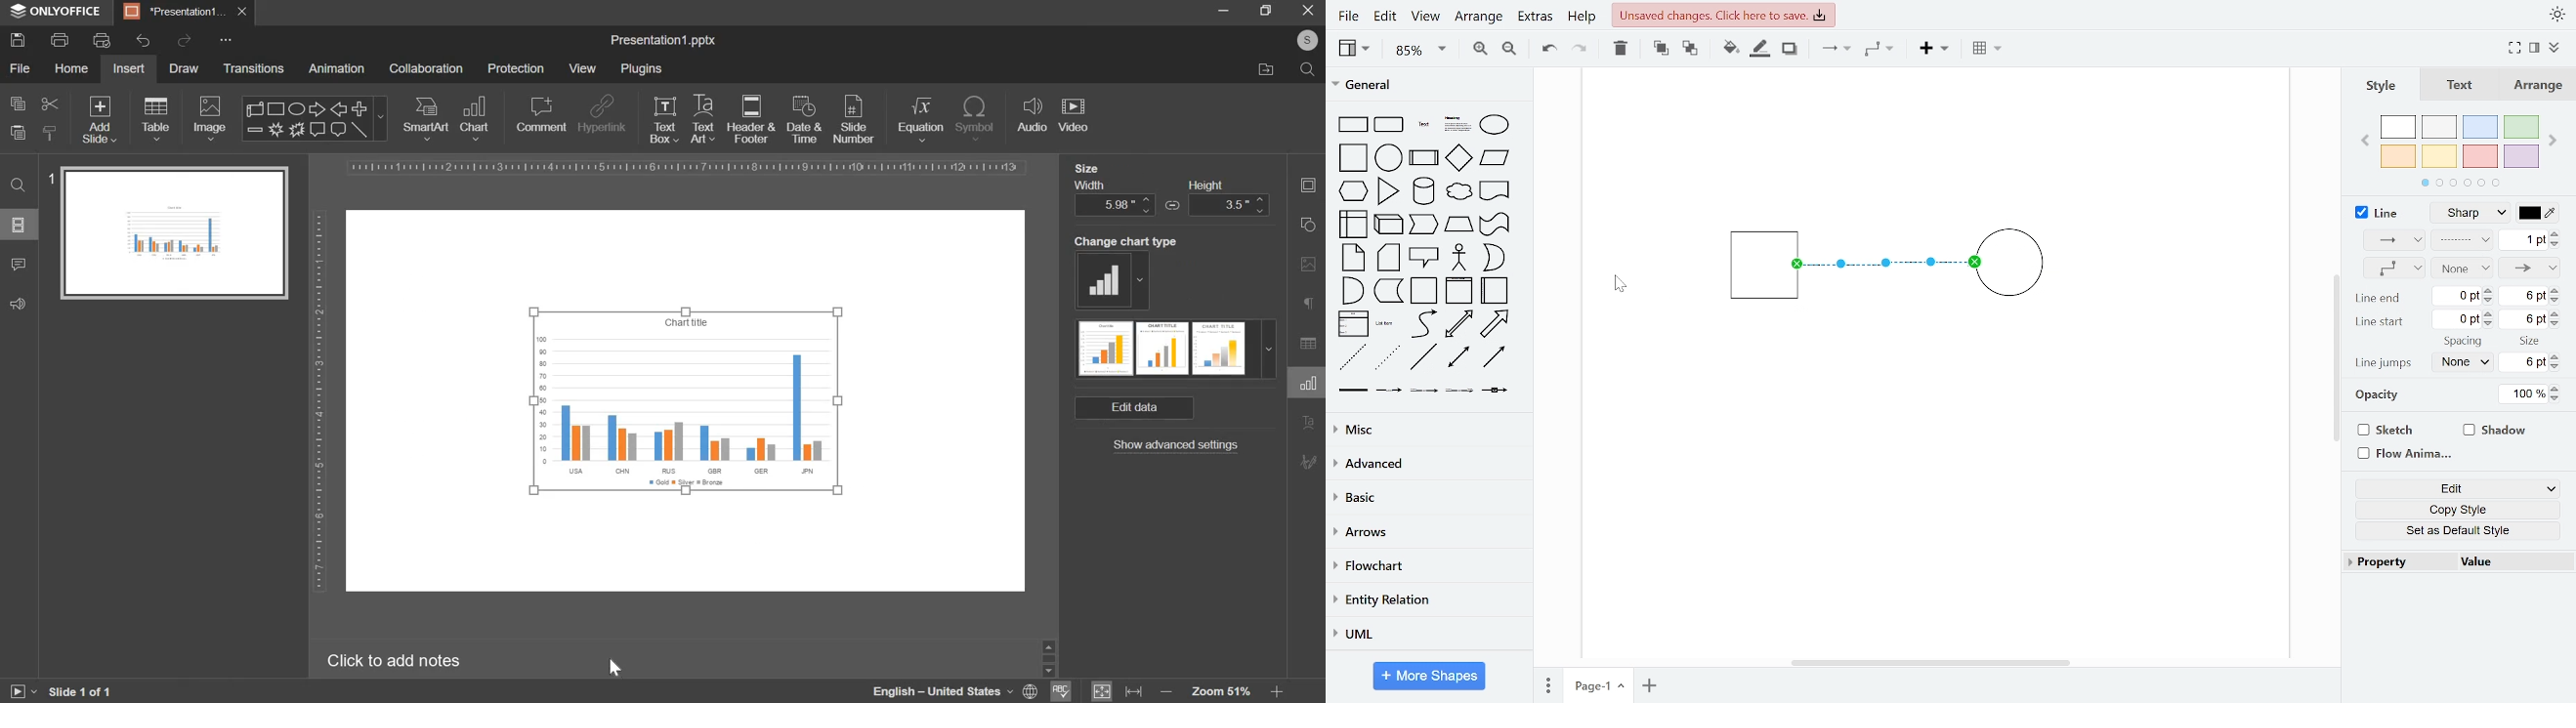  What do you see at coordinates (685, 415) in the screenshot?
I see `chart` at bounding box center [685, 415].